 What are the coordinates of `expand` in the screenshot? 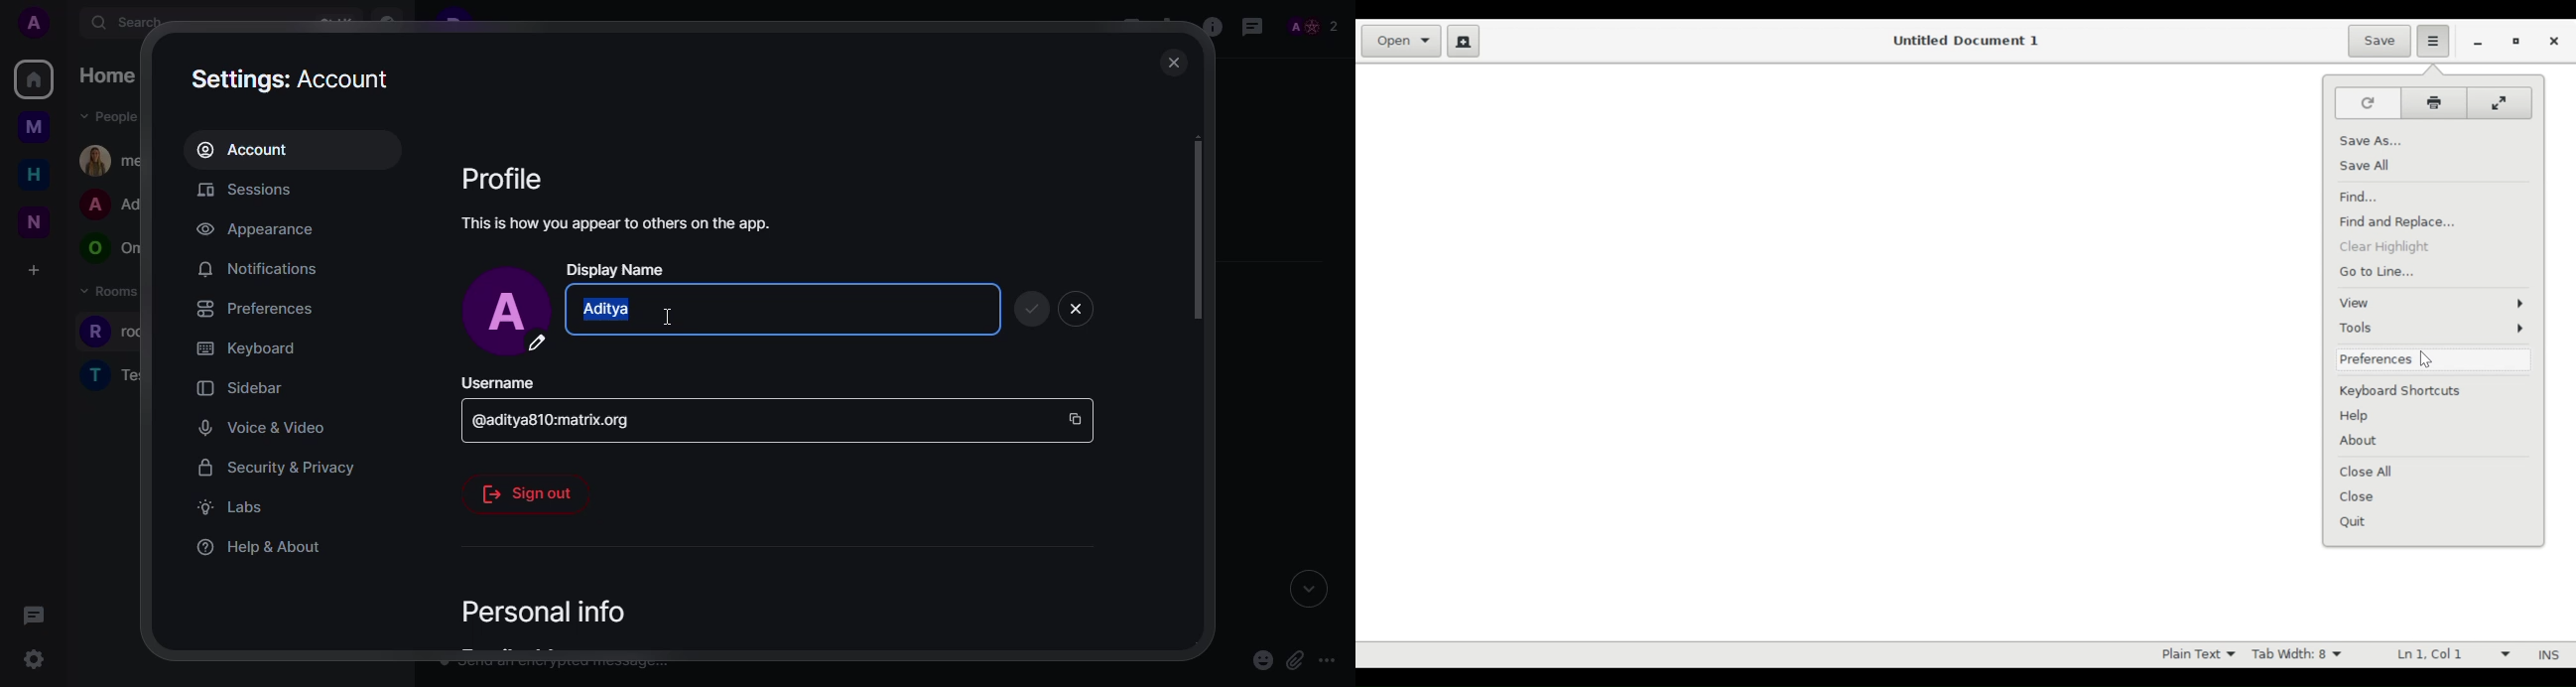 It's located at (1302, 589).